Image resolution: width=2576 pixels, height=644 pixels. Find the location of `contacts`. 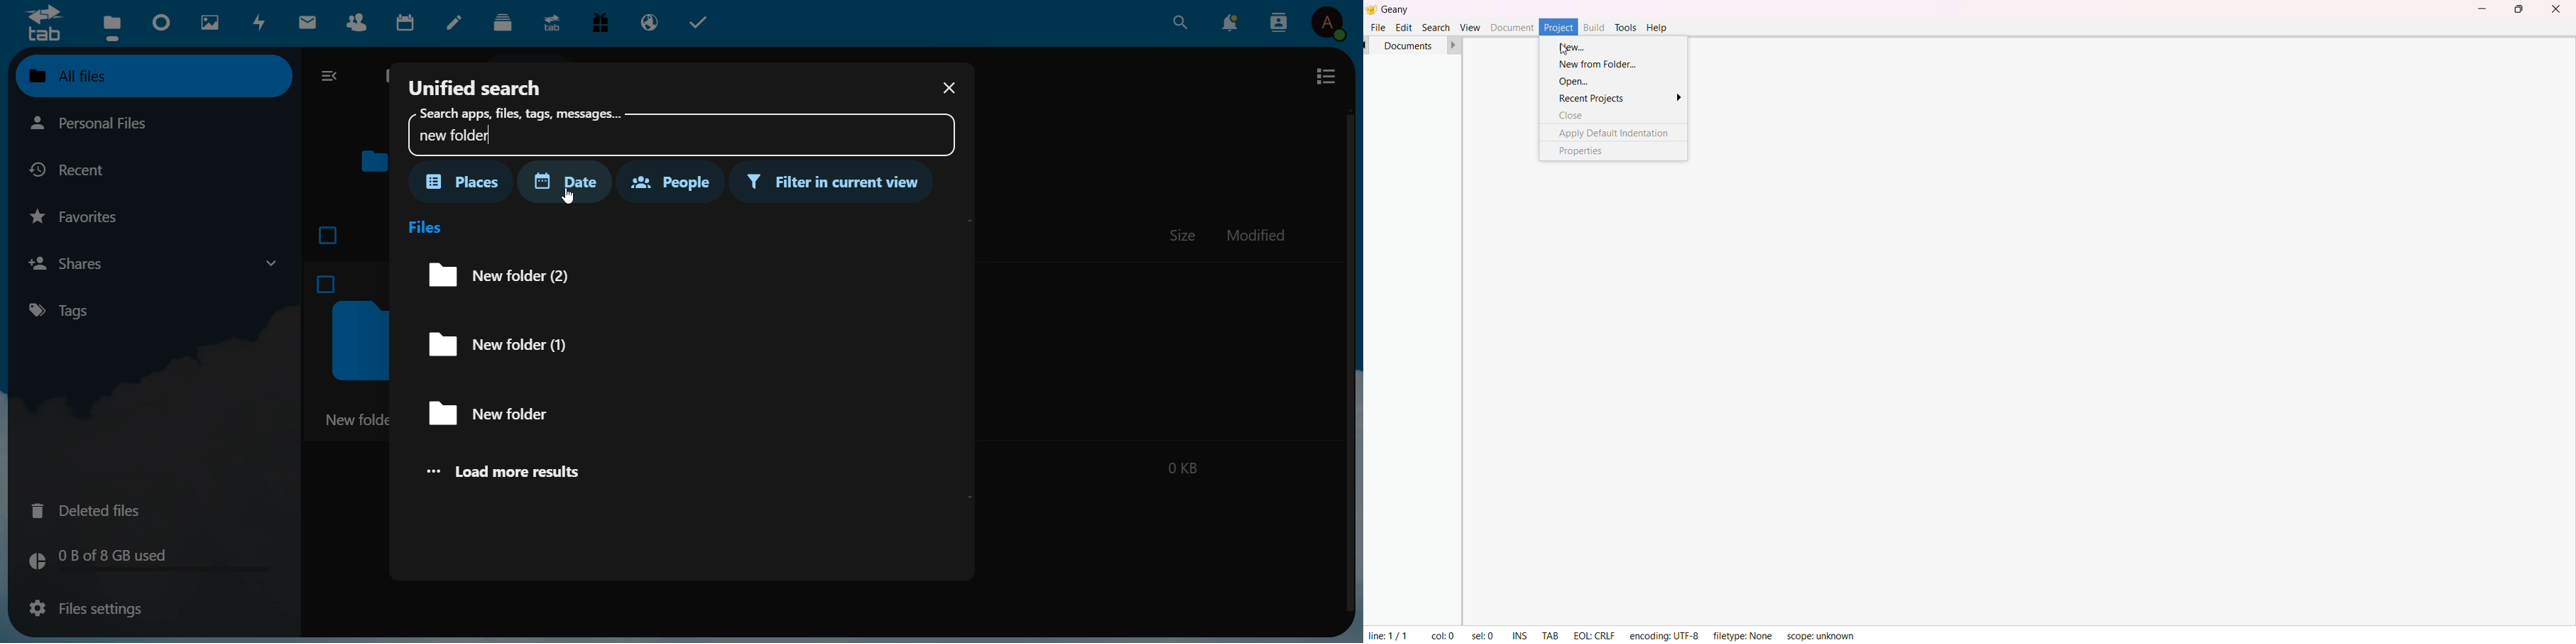

contacts is located at coordinates (361, 26).